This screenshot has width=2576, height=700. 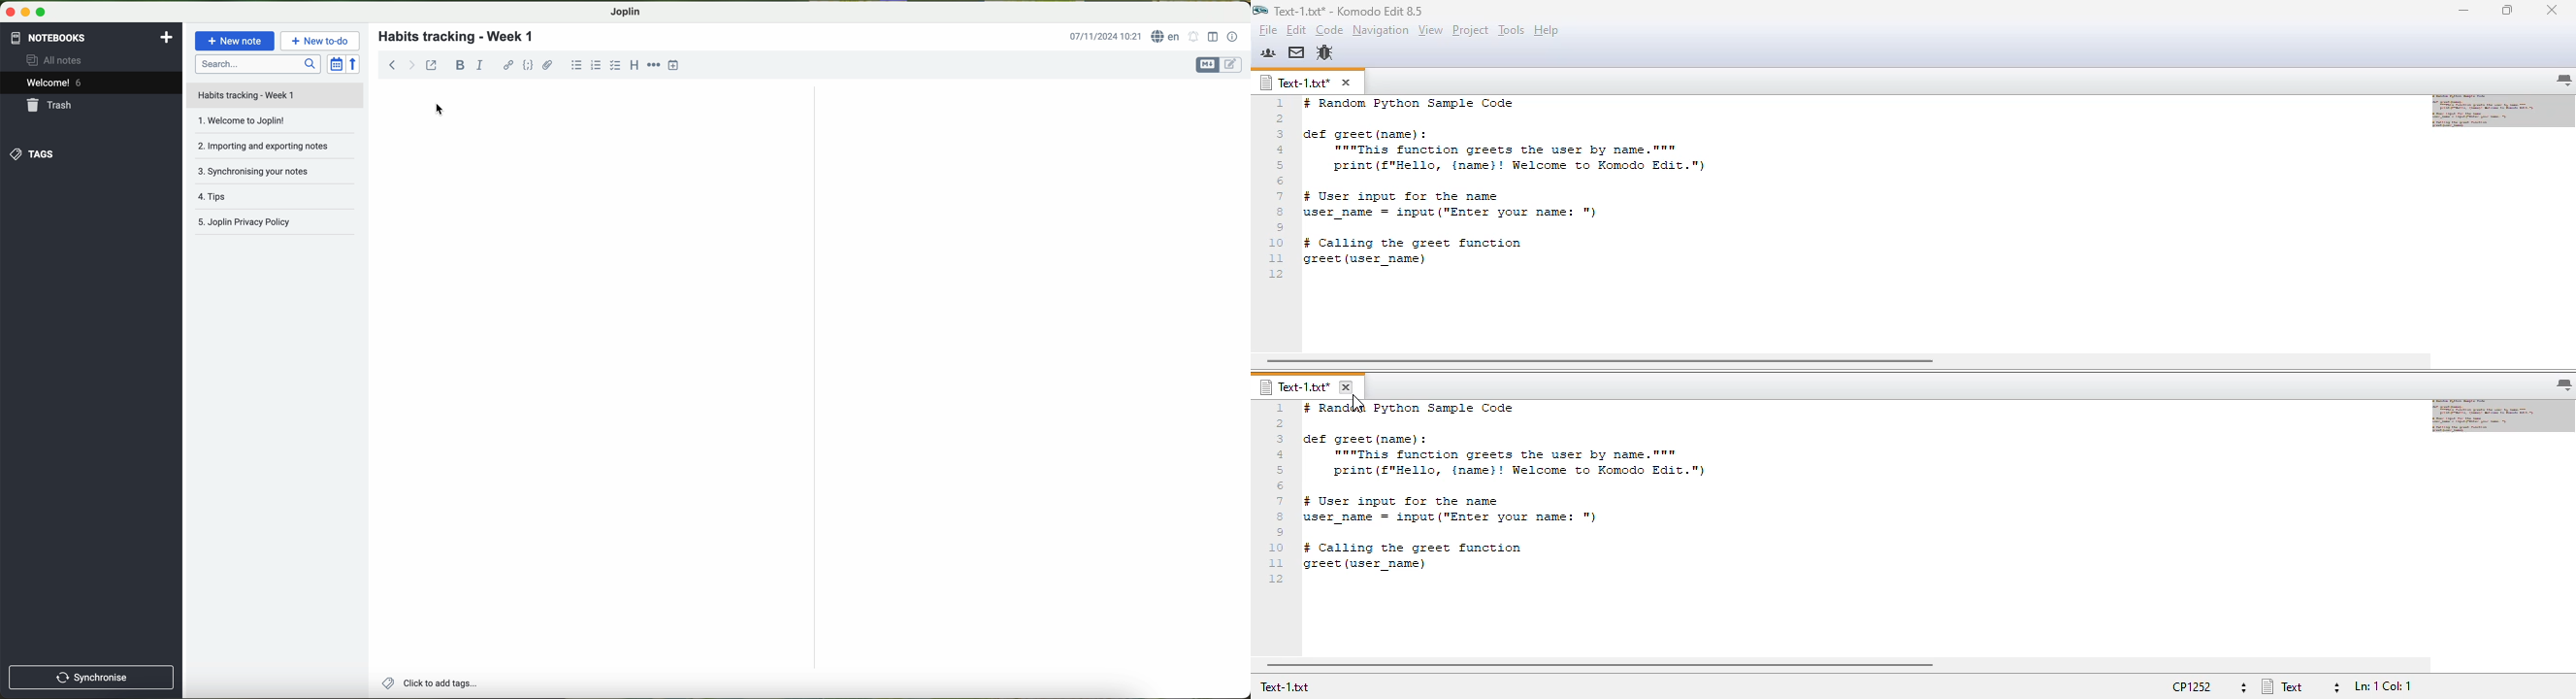 What do you see at coordinates (336, 64) in the screenshot?
I see `toggle sort order field` at bounding box center [336, 64].